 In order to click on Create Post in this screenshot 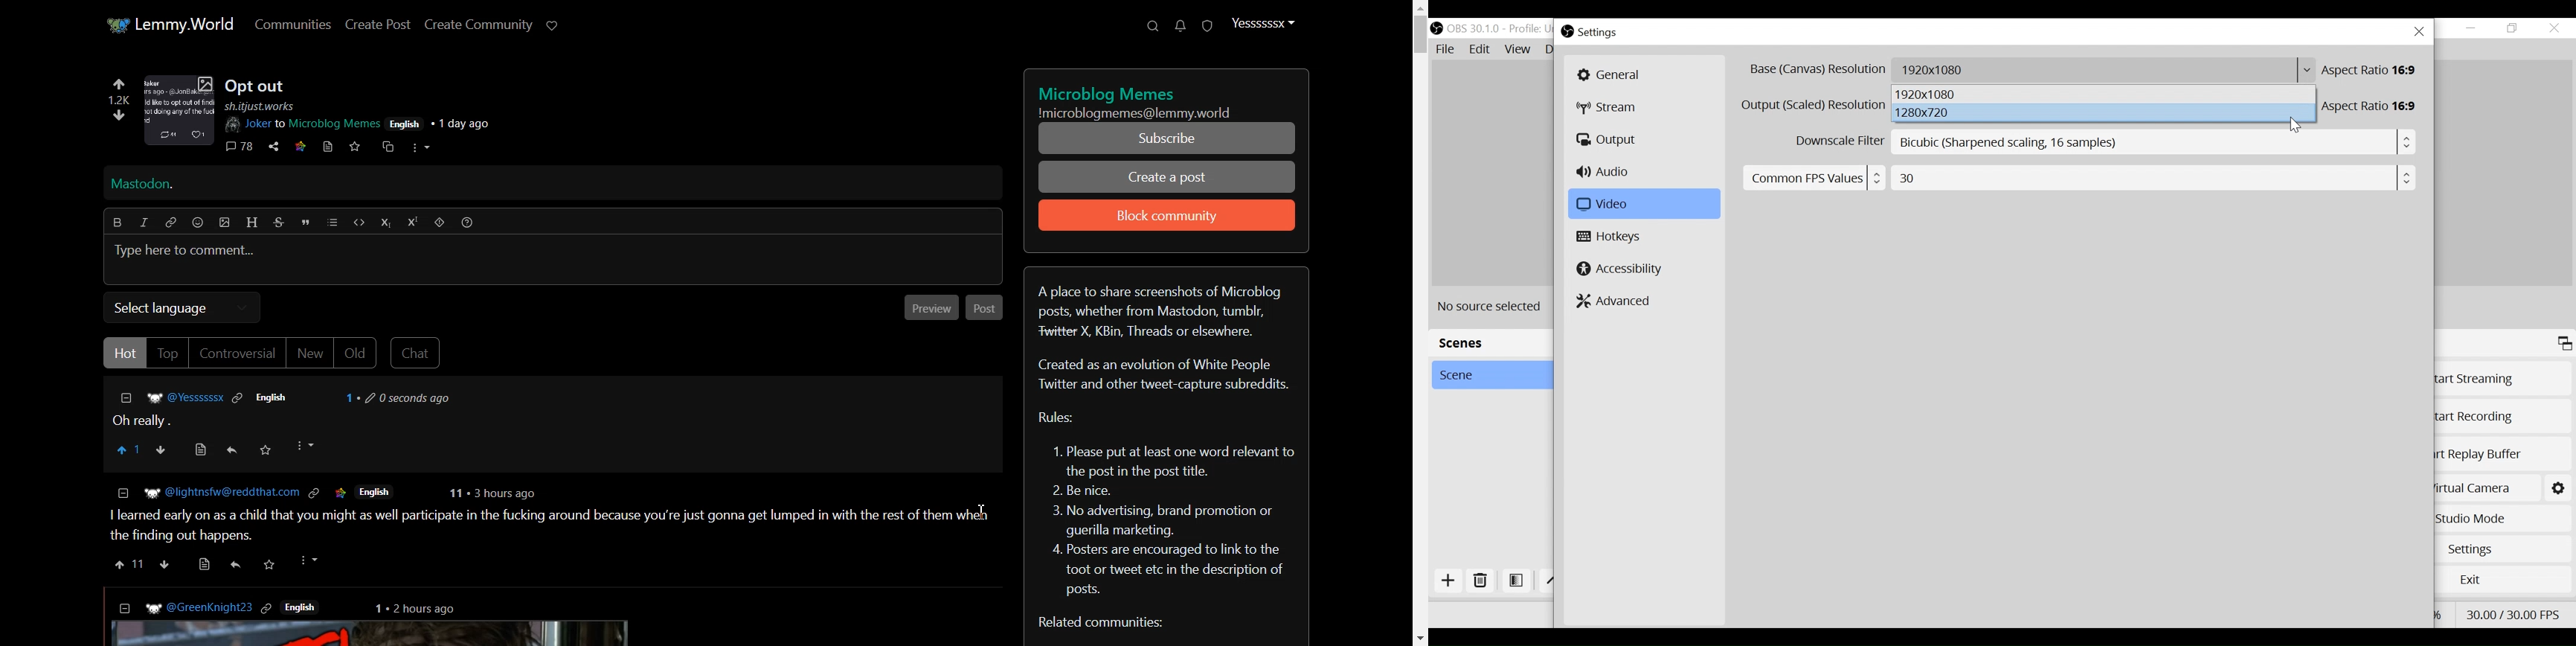, I will do `click(378, 24)`.